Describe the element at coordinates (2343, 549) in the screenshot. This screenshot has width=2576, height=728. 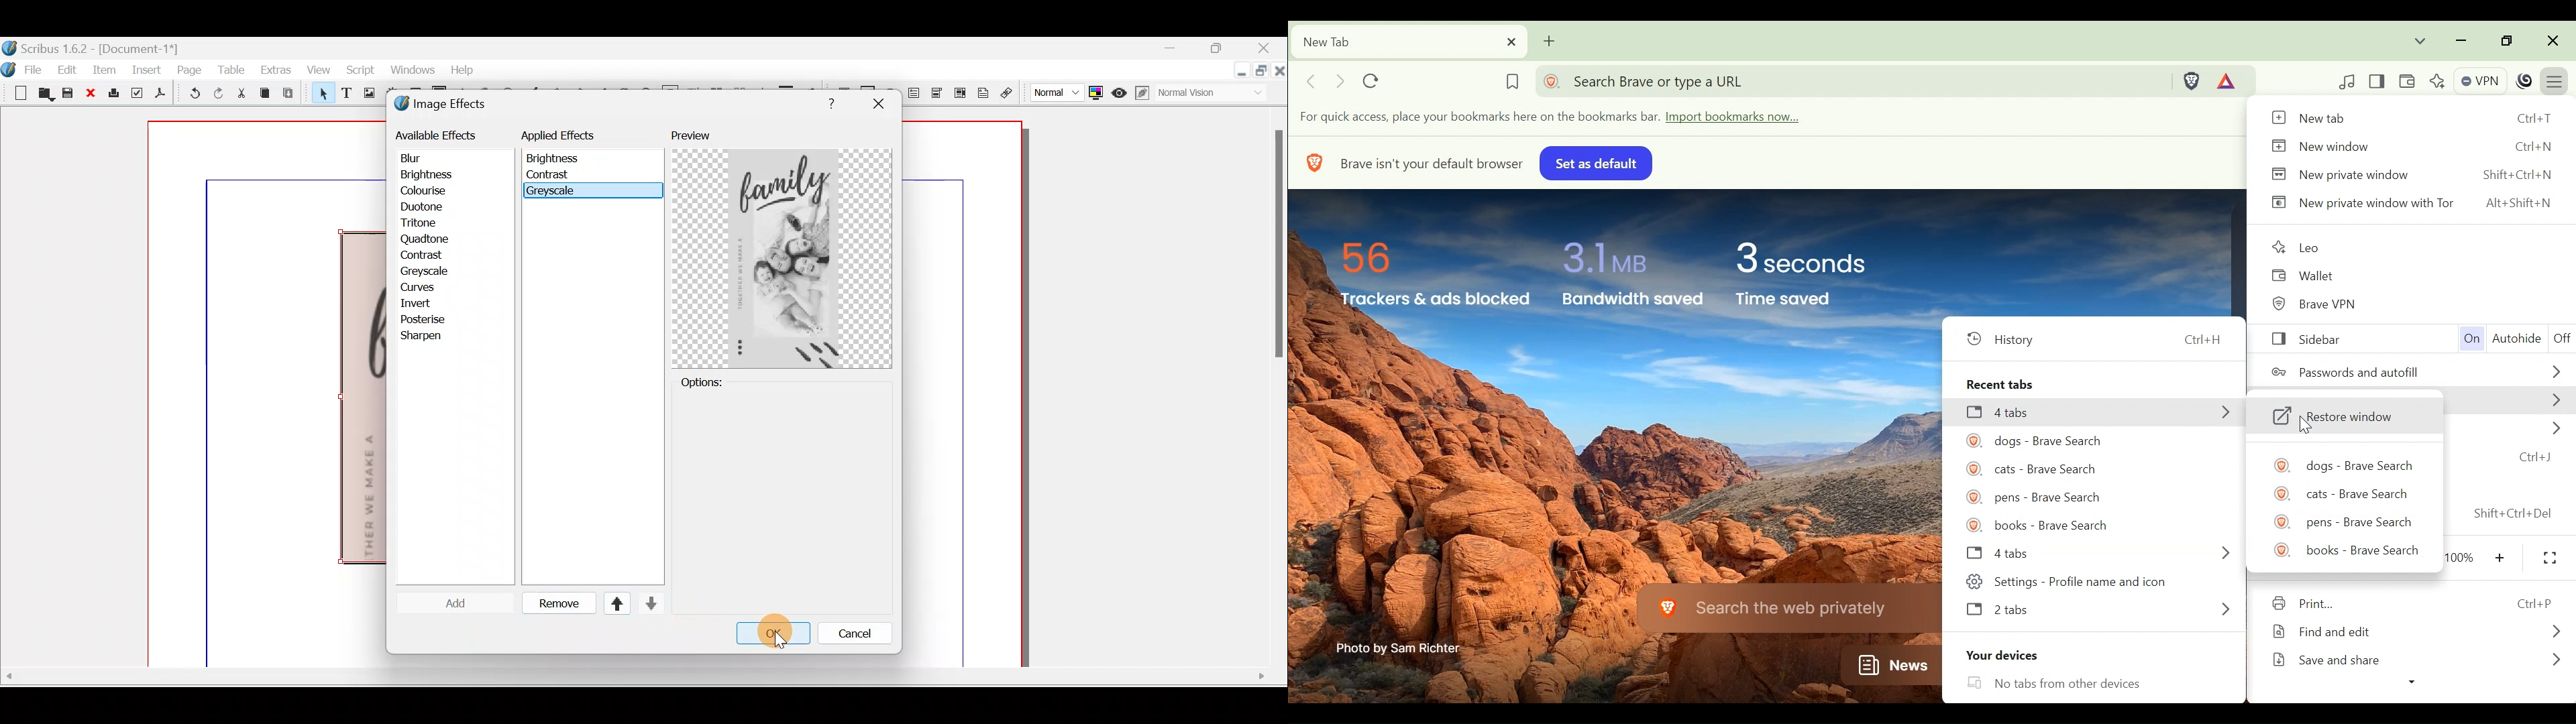
I see `books - Brave Search` at that location.